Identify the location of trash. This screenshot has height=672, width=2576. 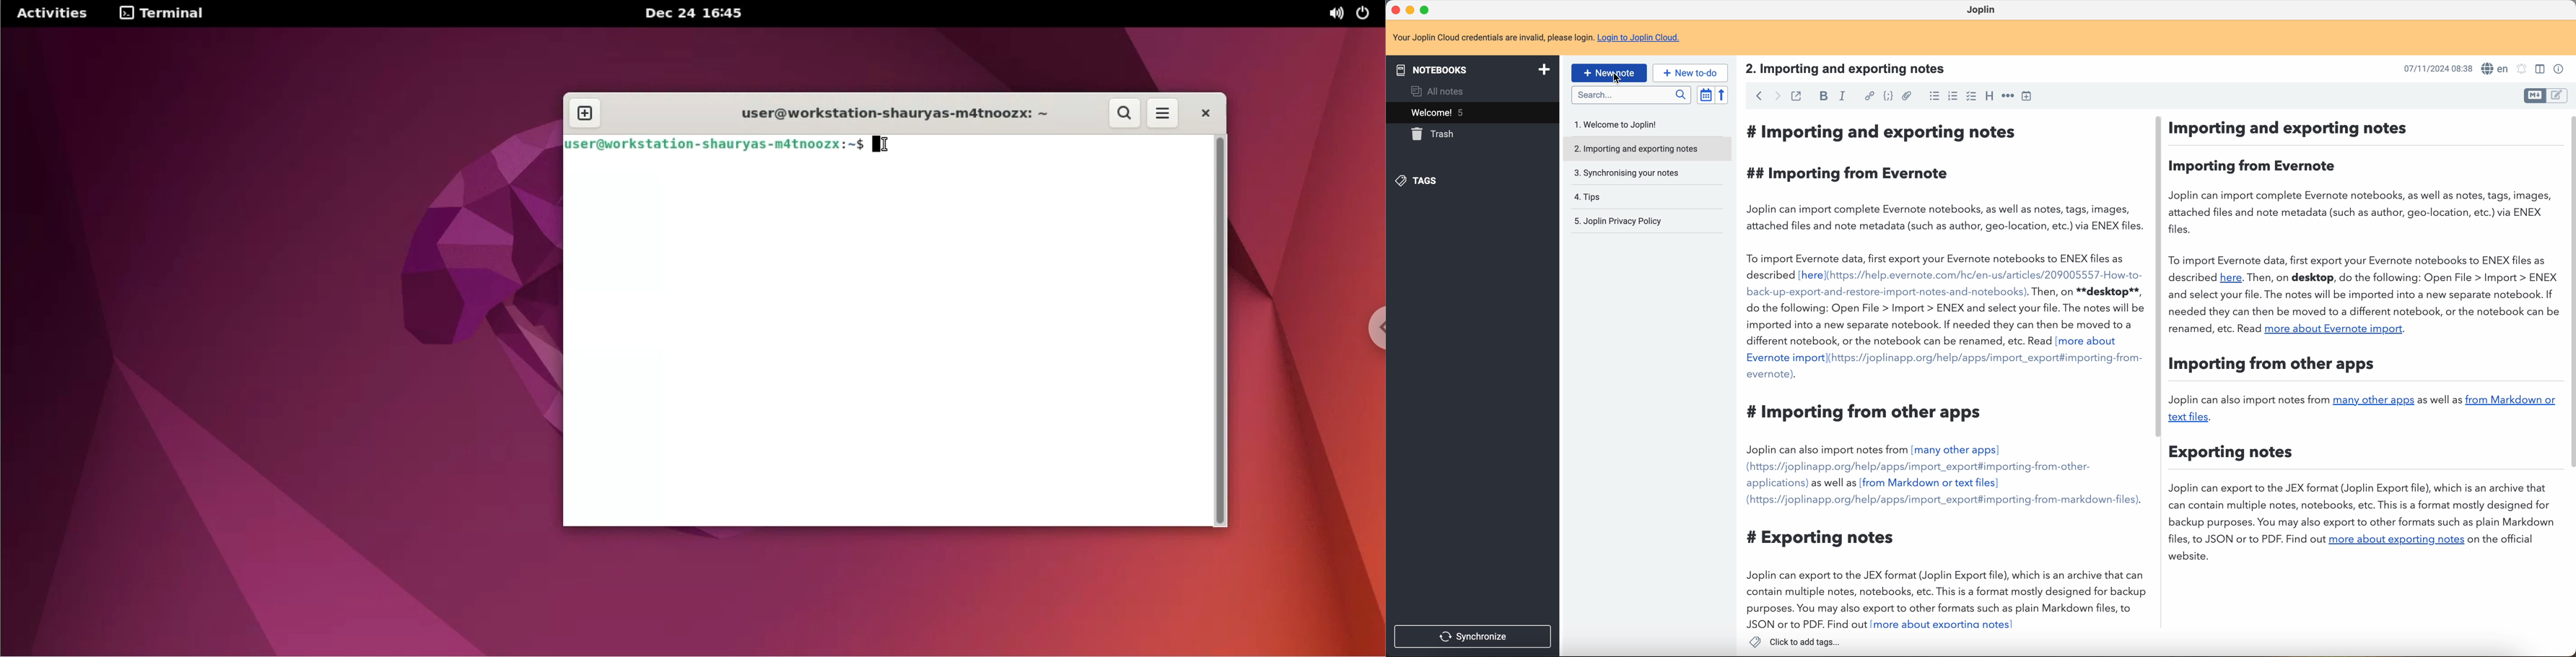
(1435, 134).